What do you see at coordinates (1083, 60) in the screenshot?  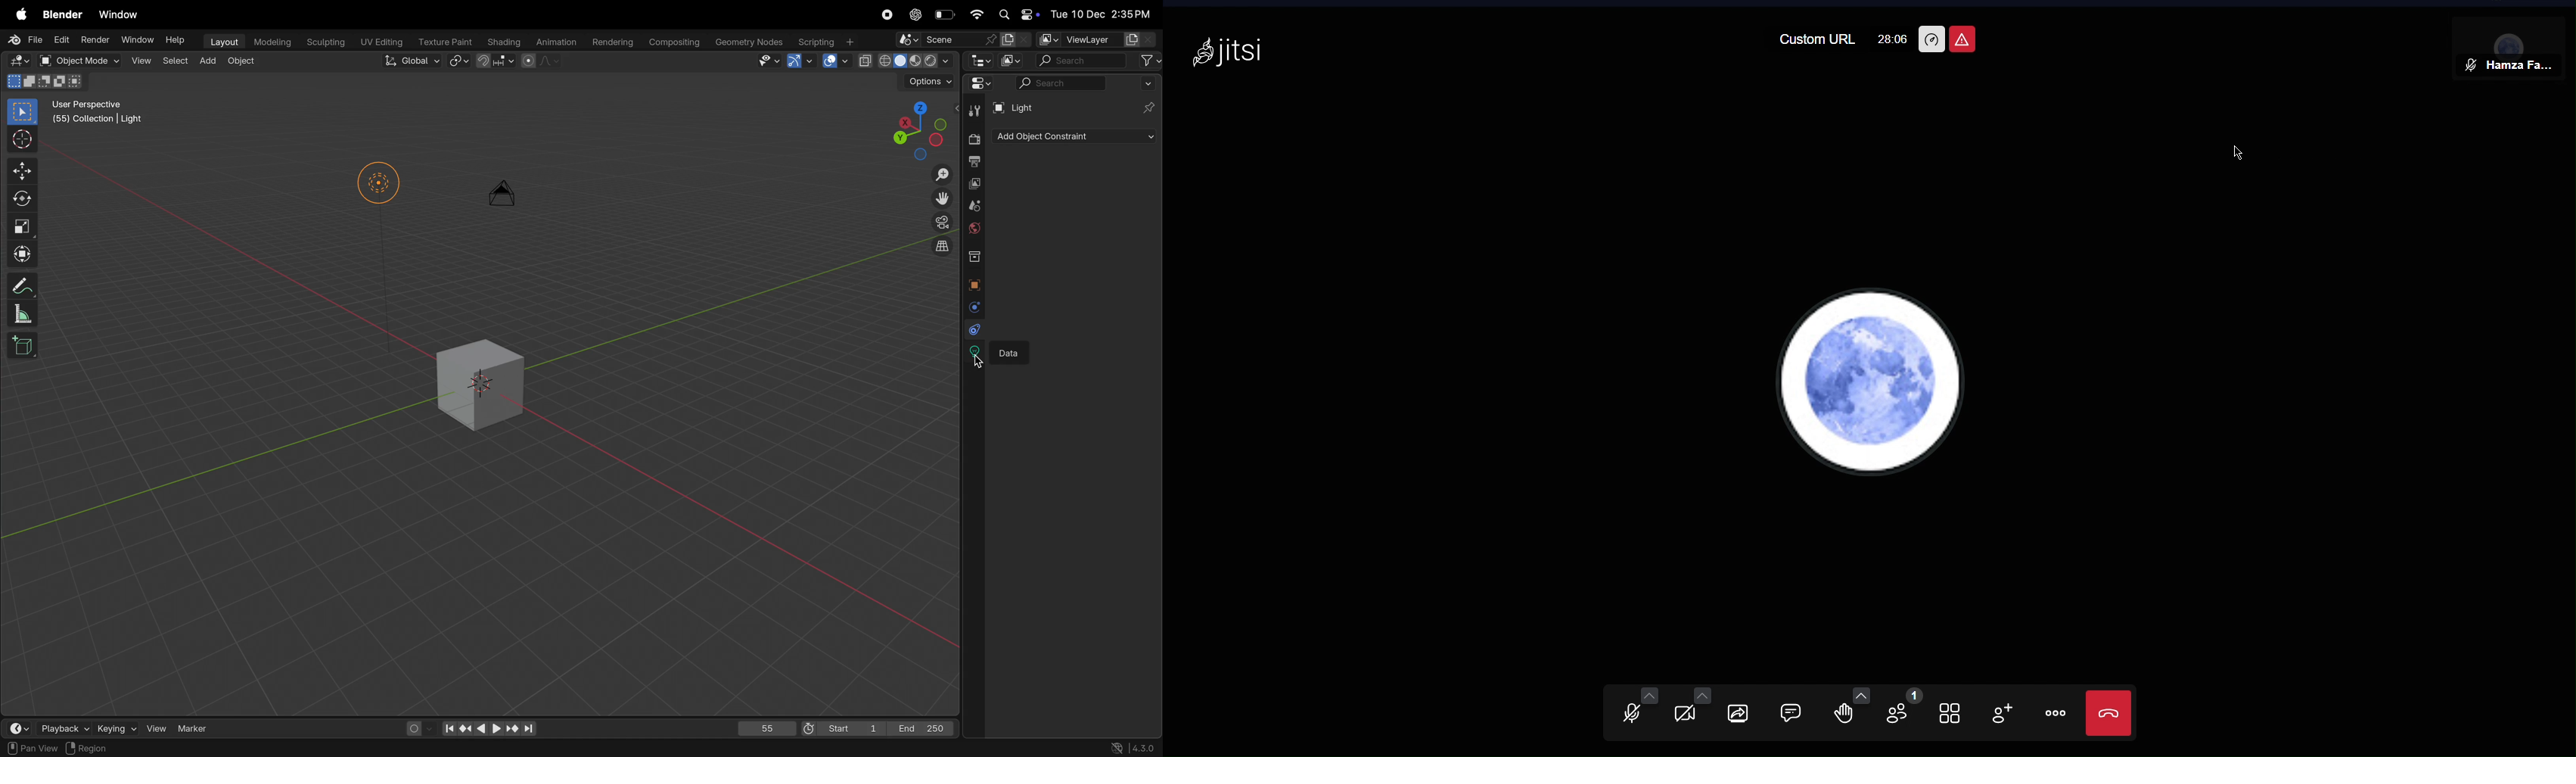 I see `search` at bounding box center [1083, 60].